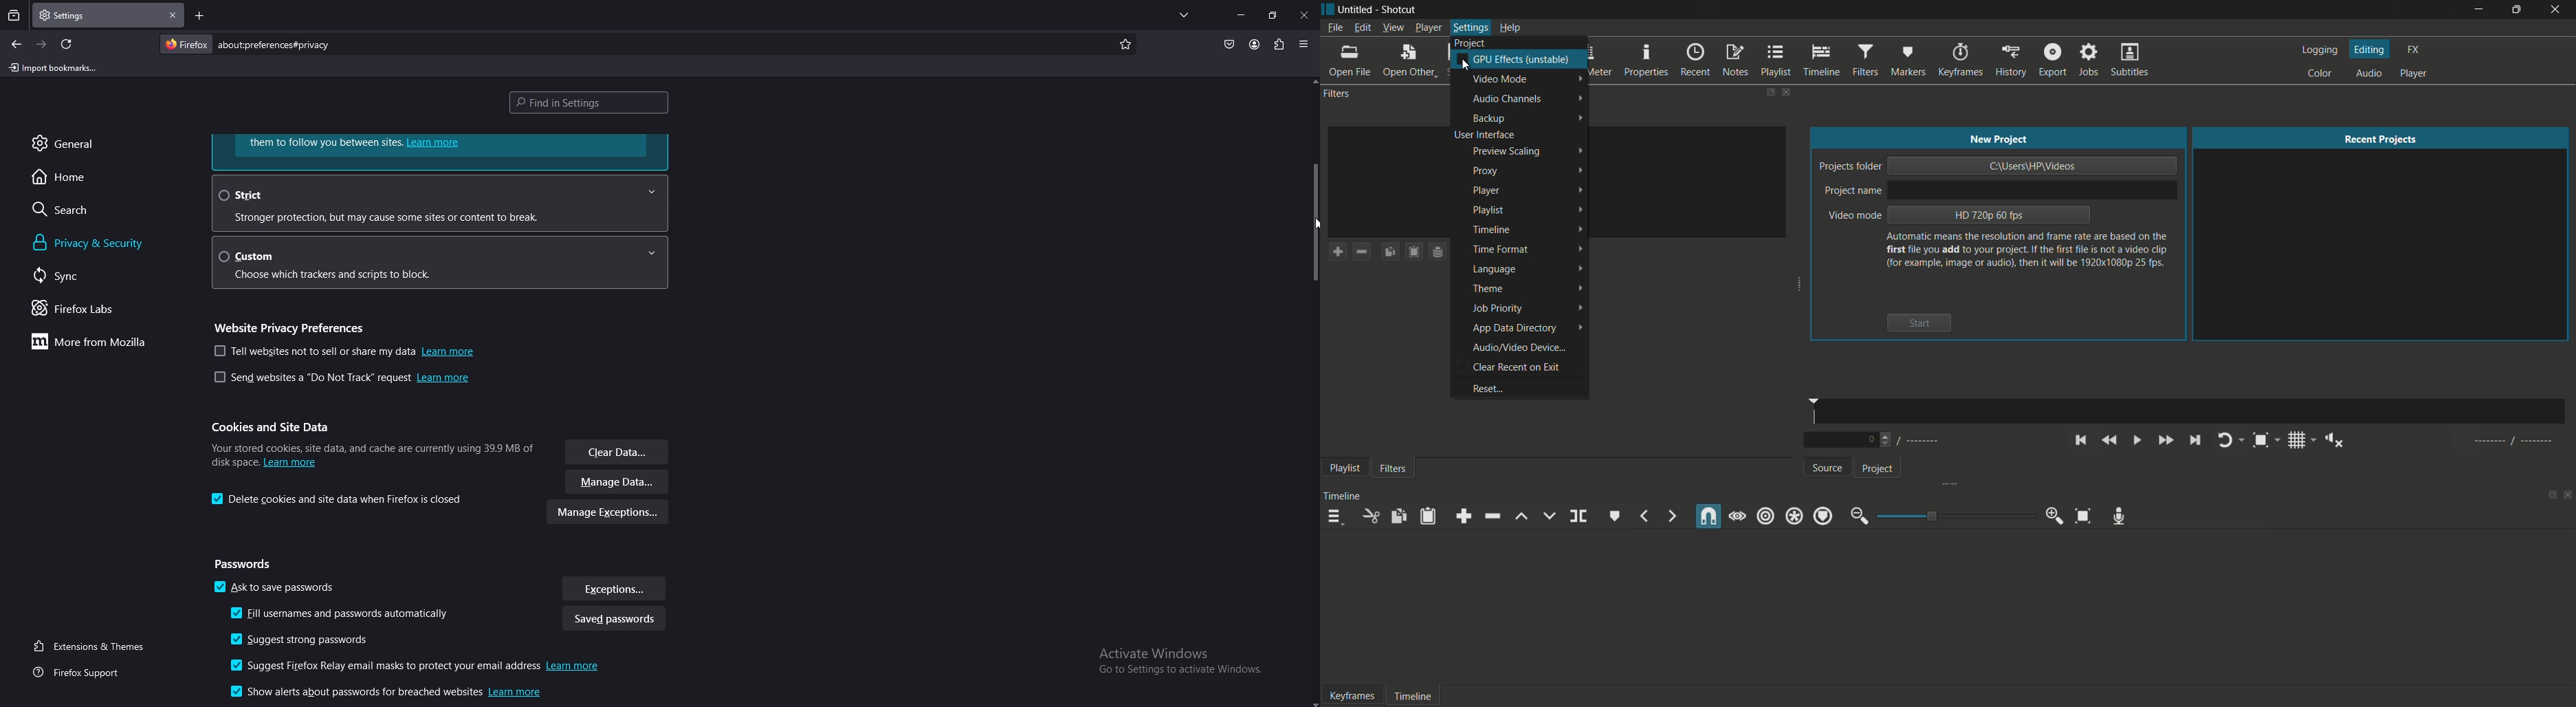 This screenshot has height=728, width=2576. Describe the element at coordinates (1469, 43) in the screenshot. I see `project` at that location.